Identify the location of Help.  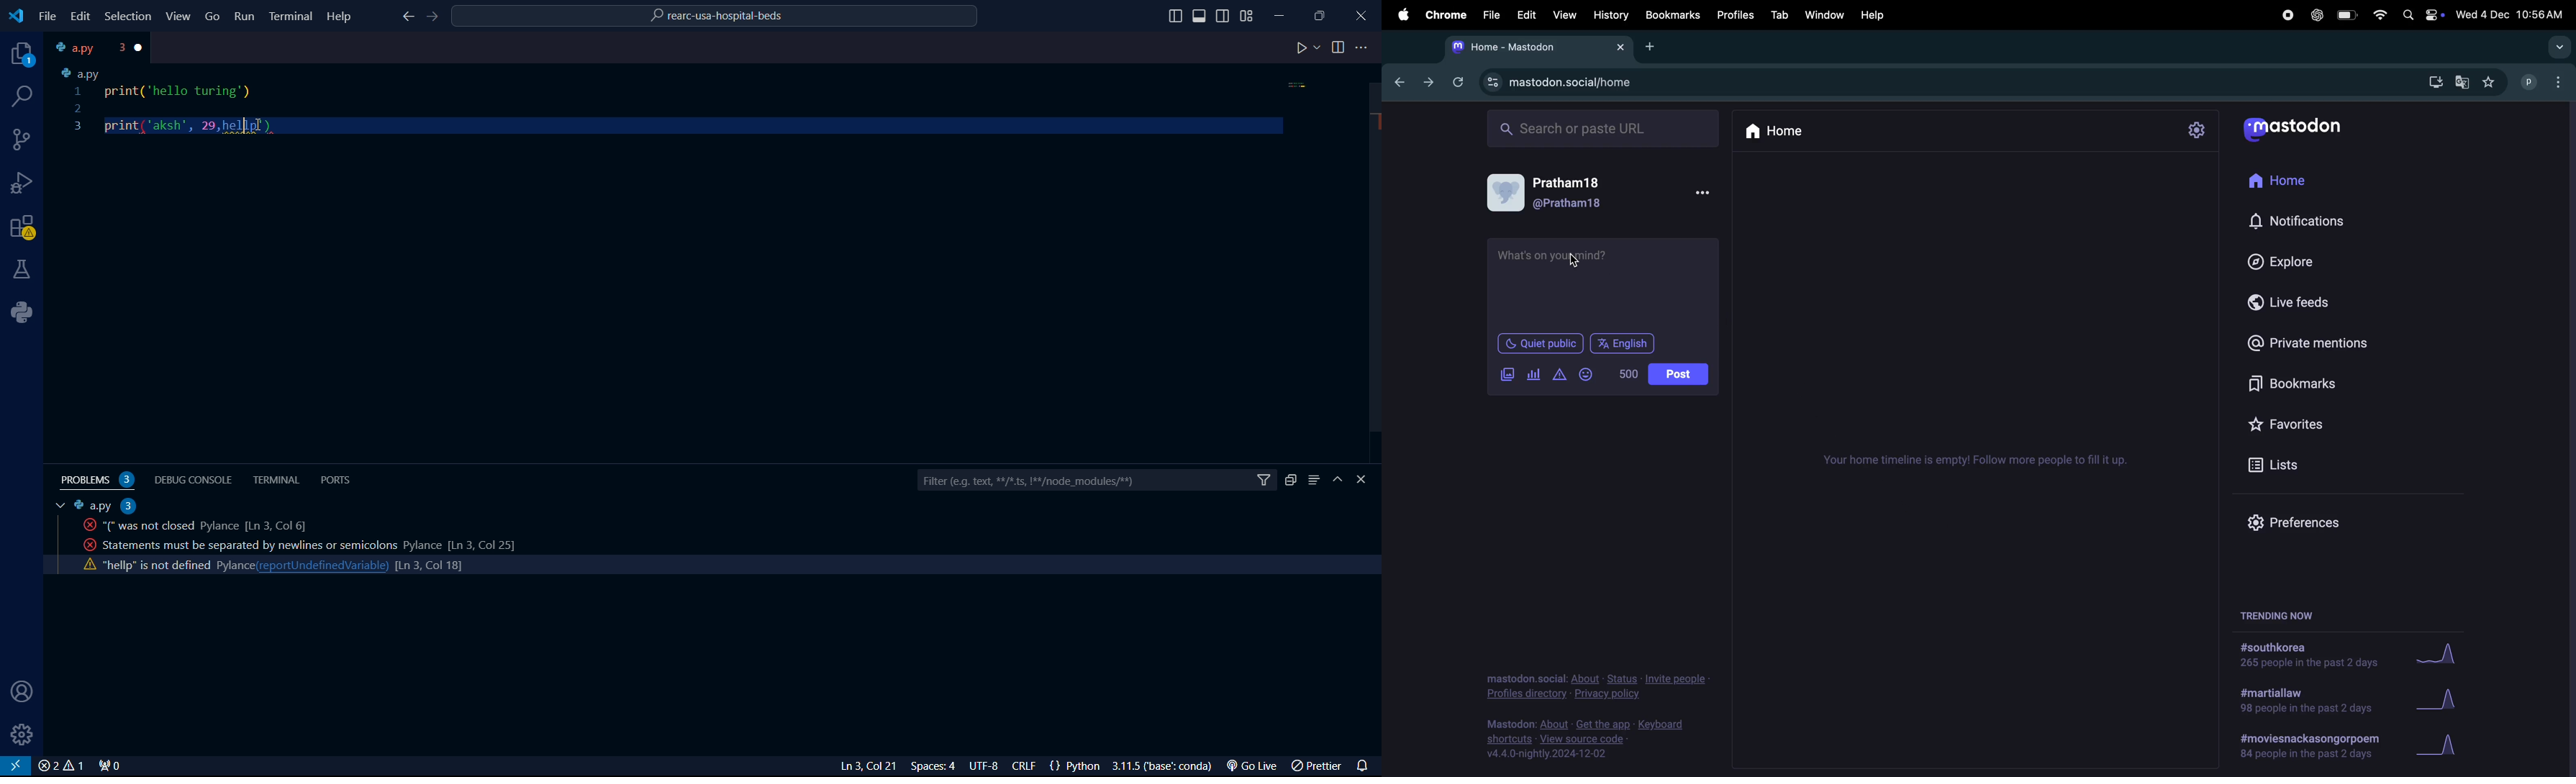
(343, 15).